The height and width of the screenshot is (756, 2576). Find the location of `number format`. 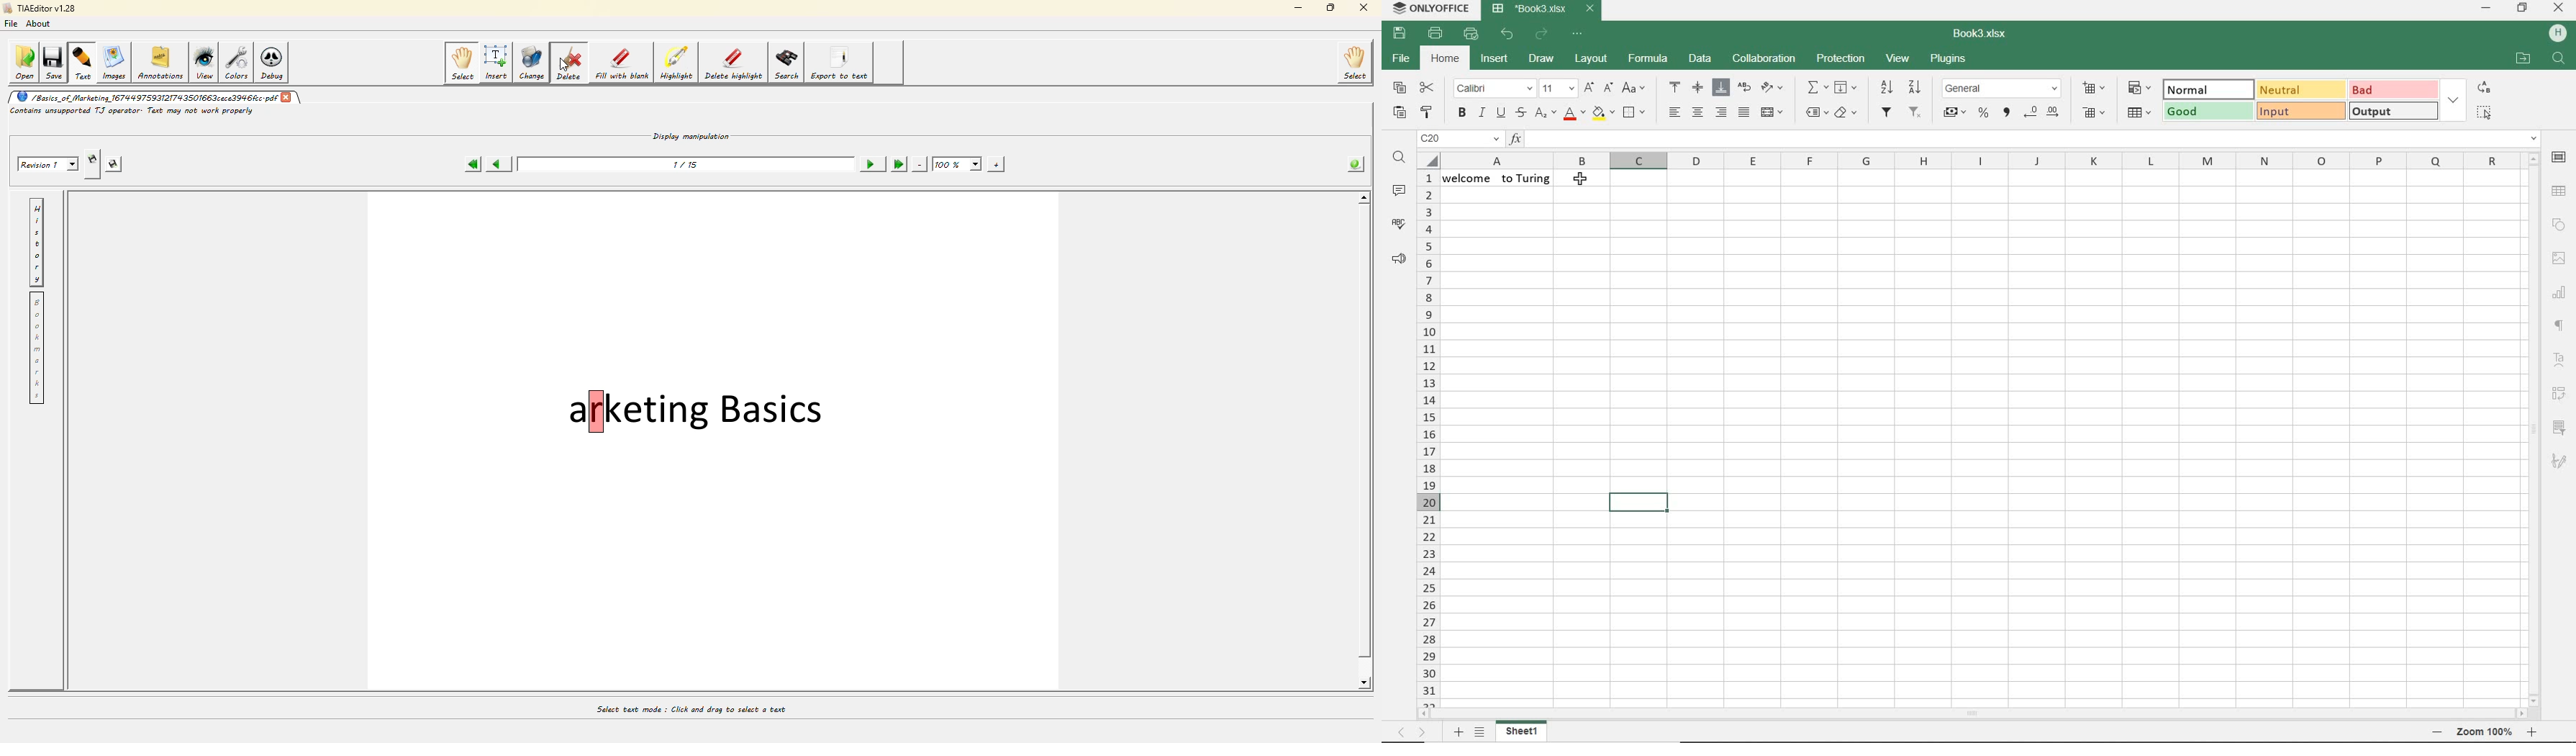

number format is located at coordinates (2002, 90).